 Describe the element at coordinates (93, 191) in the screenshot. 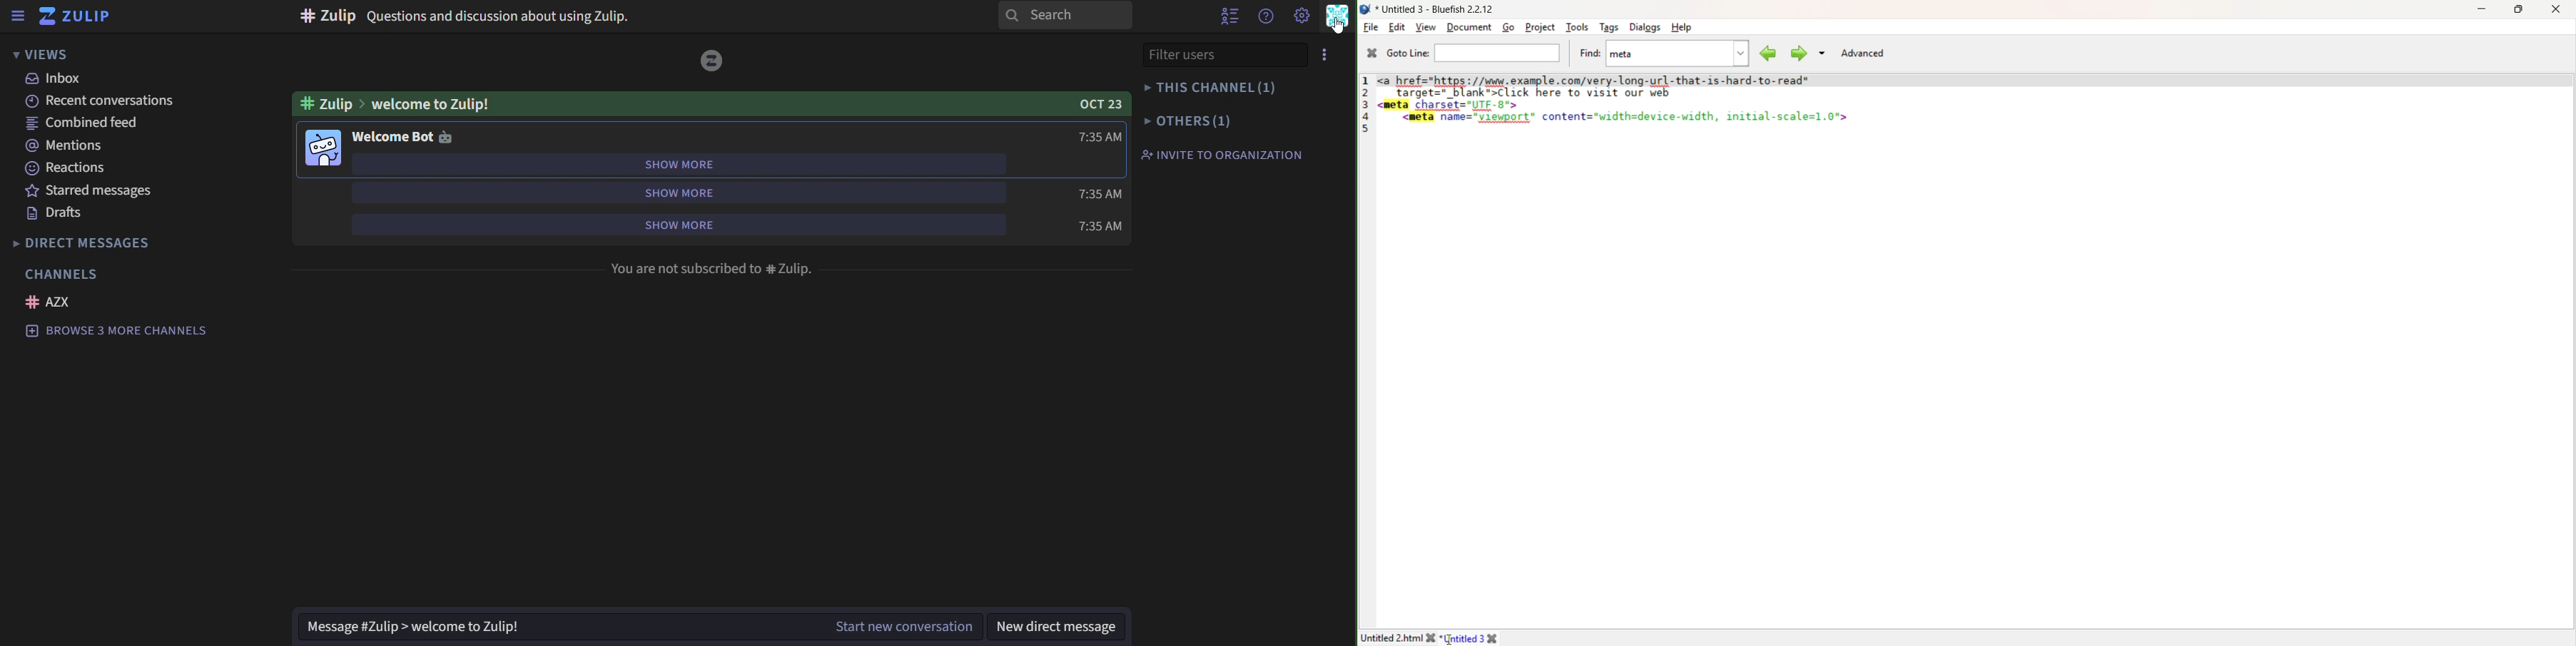

I see `starred messages` at that location.